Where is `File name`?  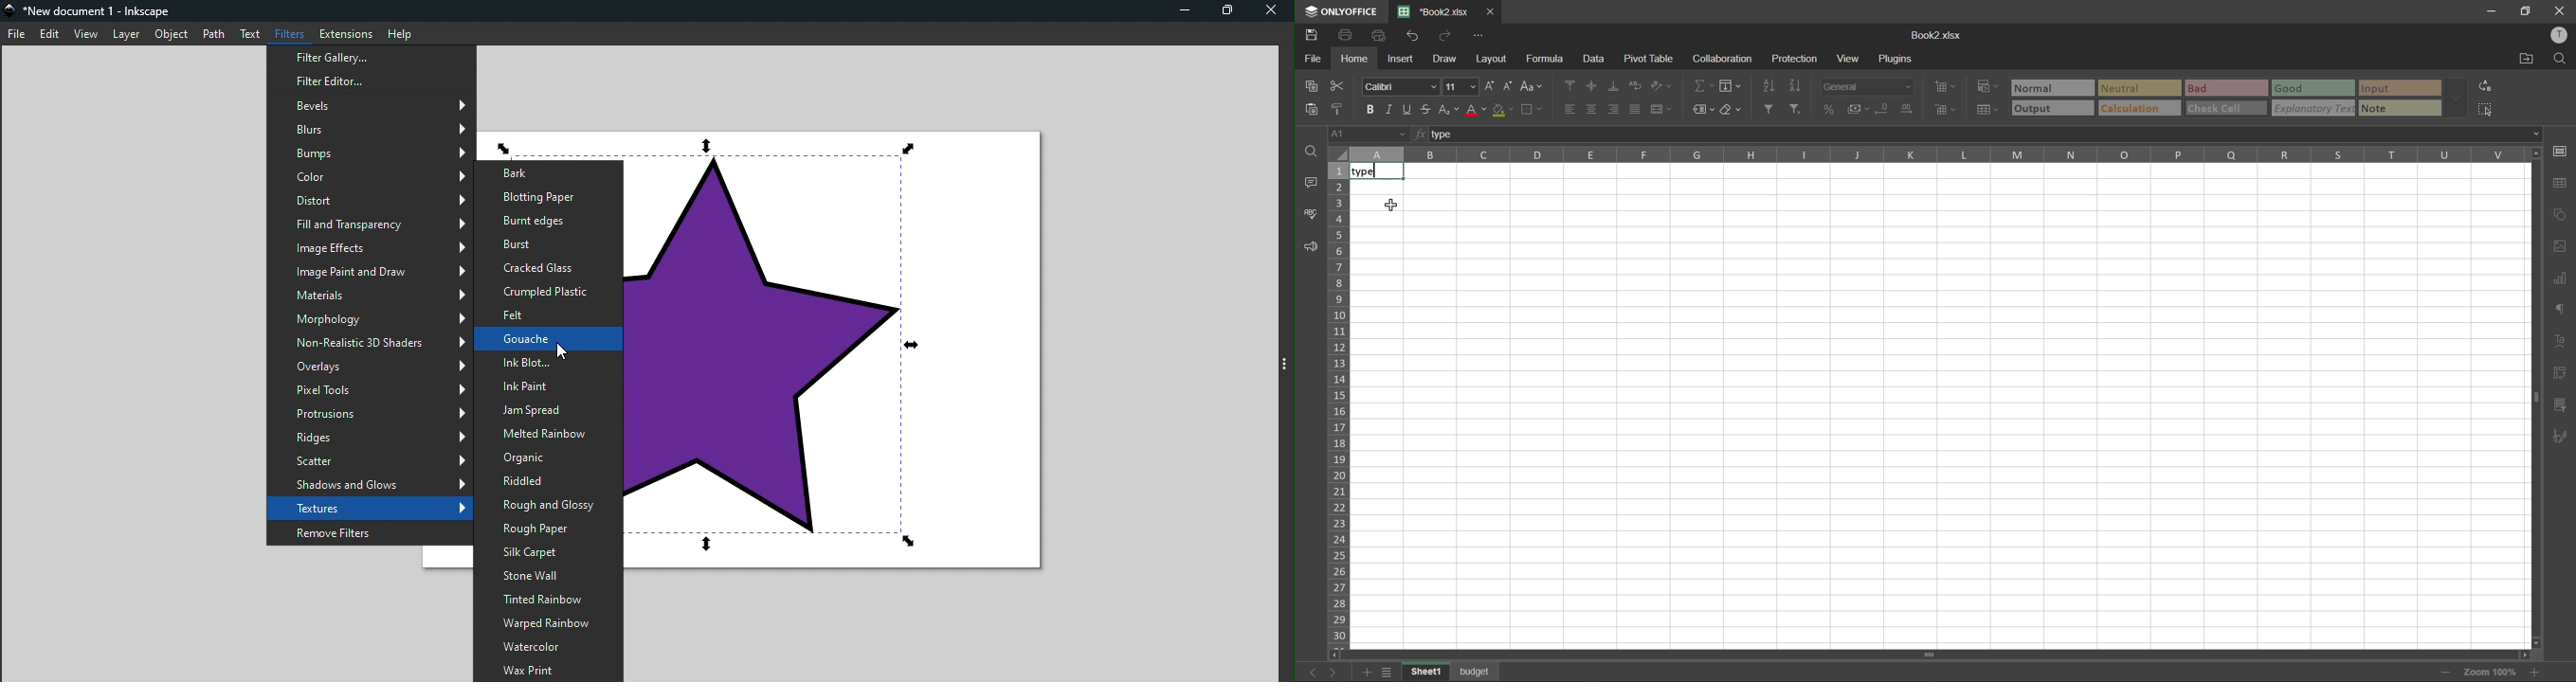 File name is located at coordinates (91, 9).